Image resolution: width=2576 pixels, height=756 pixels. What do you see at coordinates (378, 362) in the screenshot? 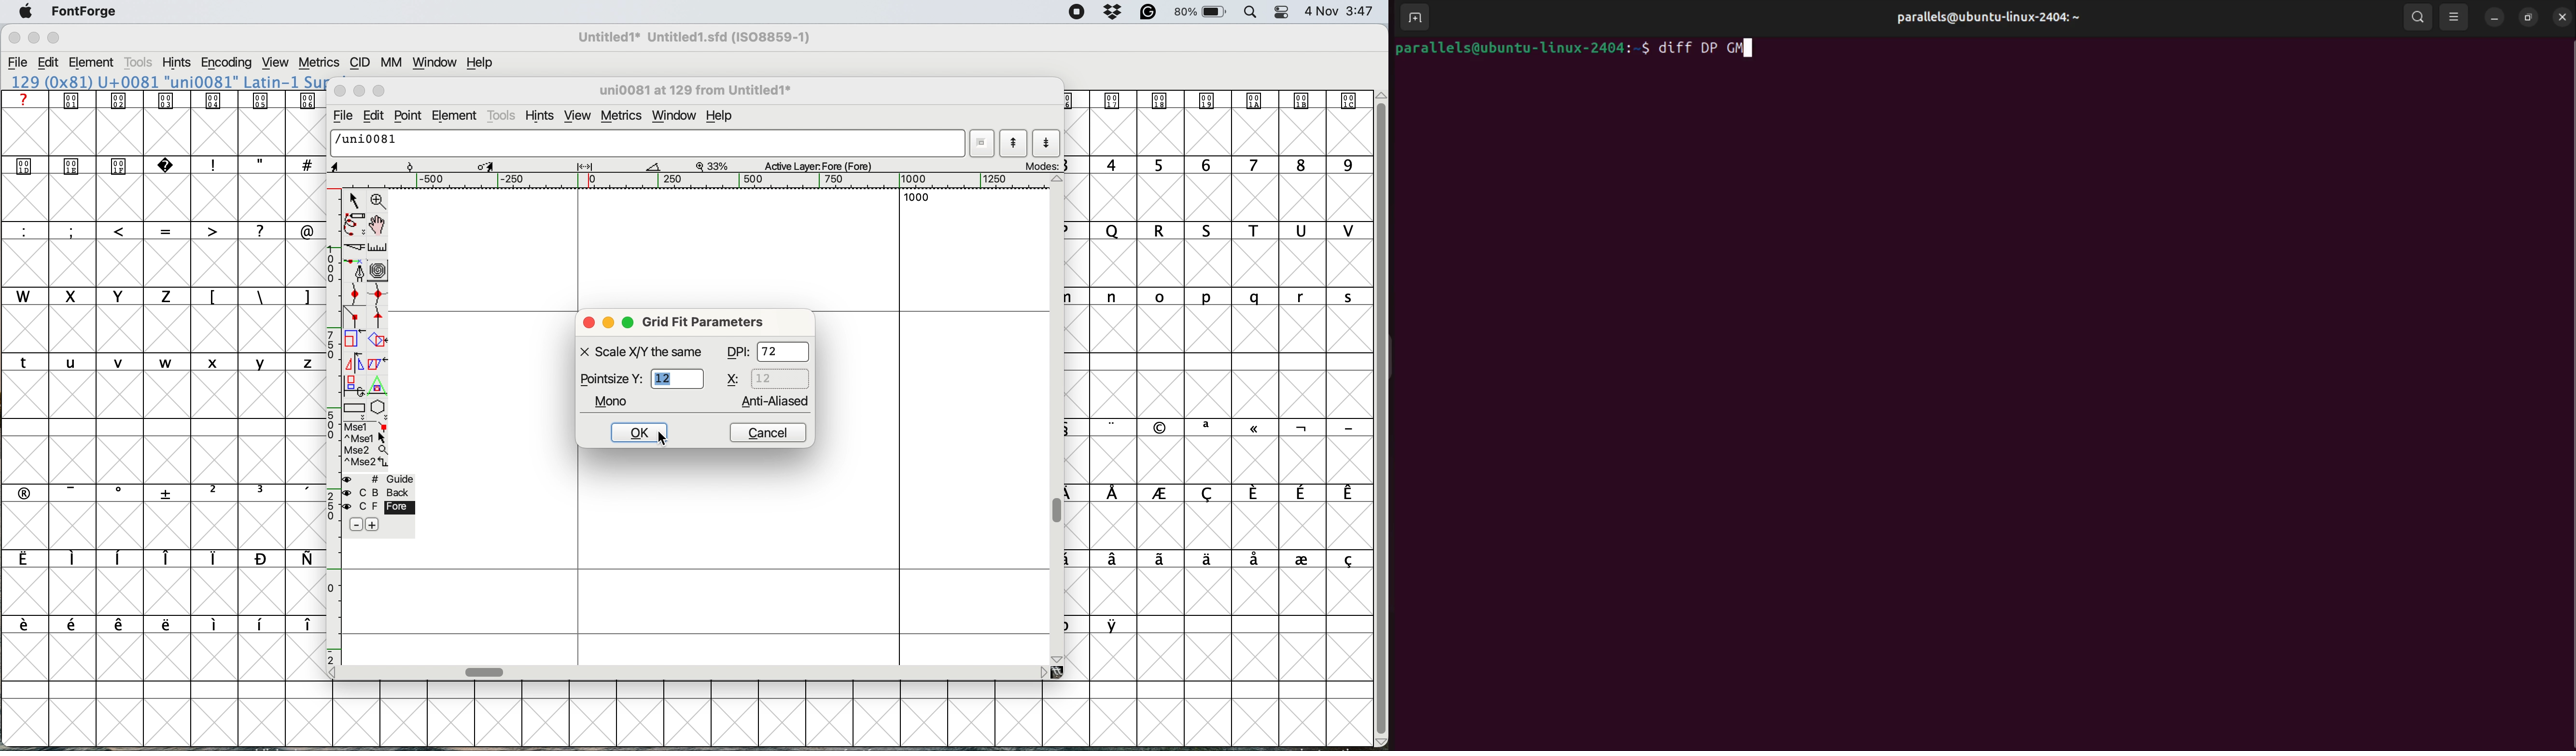
I see `skew the selection` at bounding box center [378, 362].